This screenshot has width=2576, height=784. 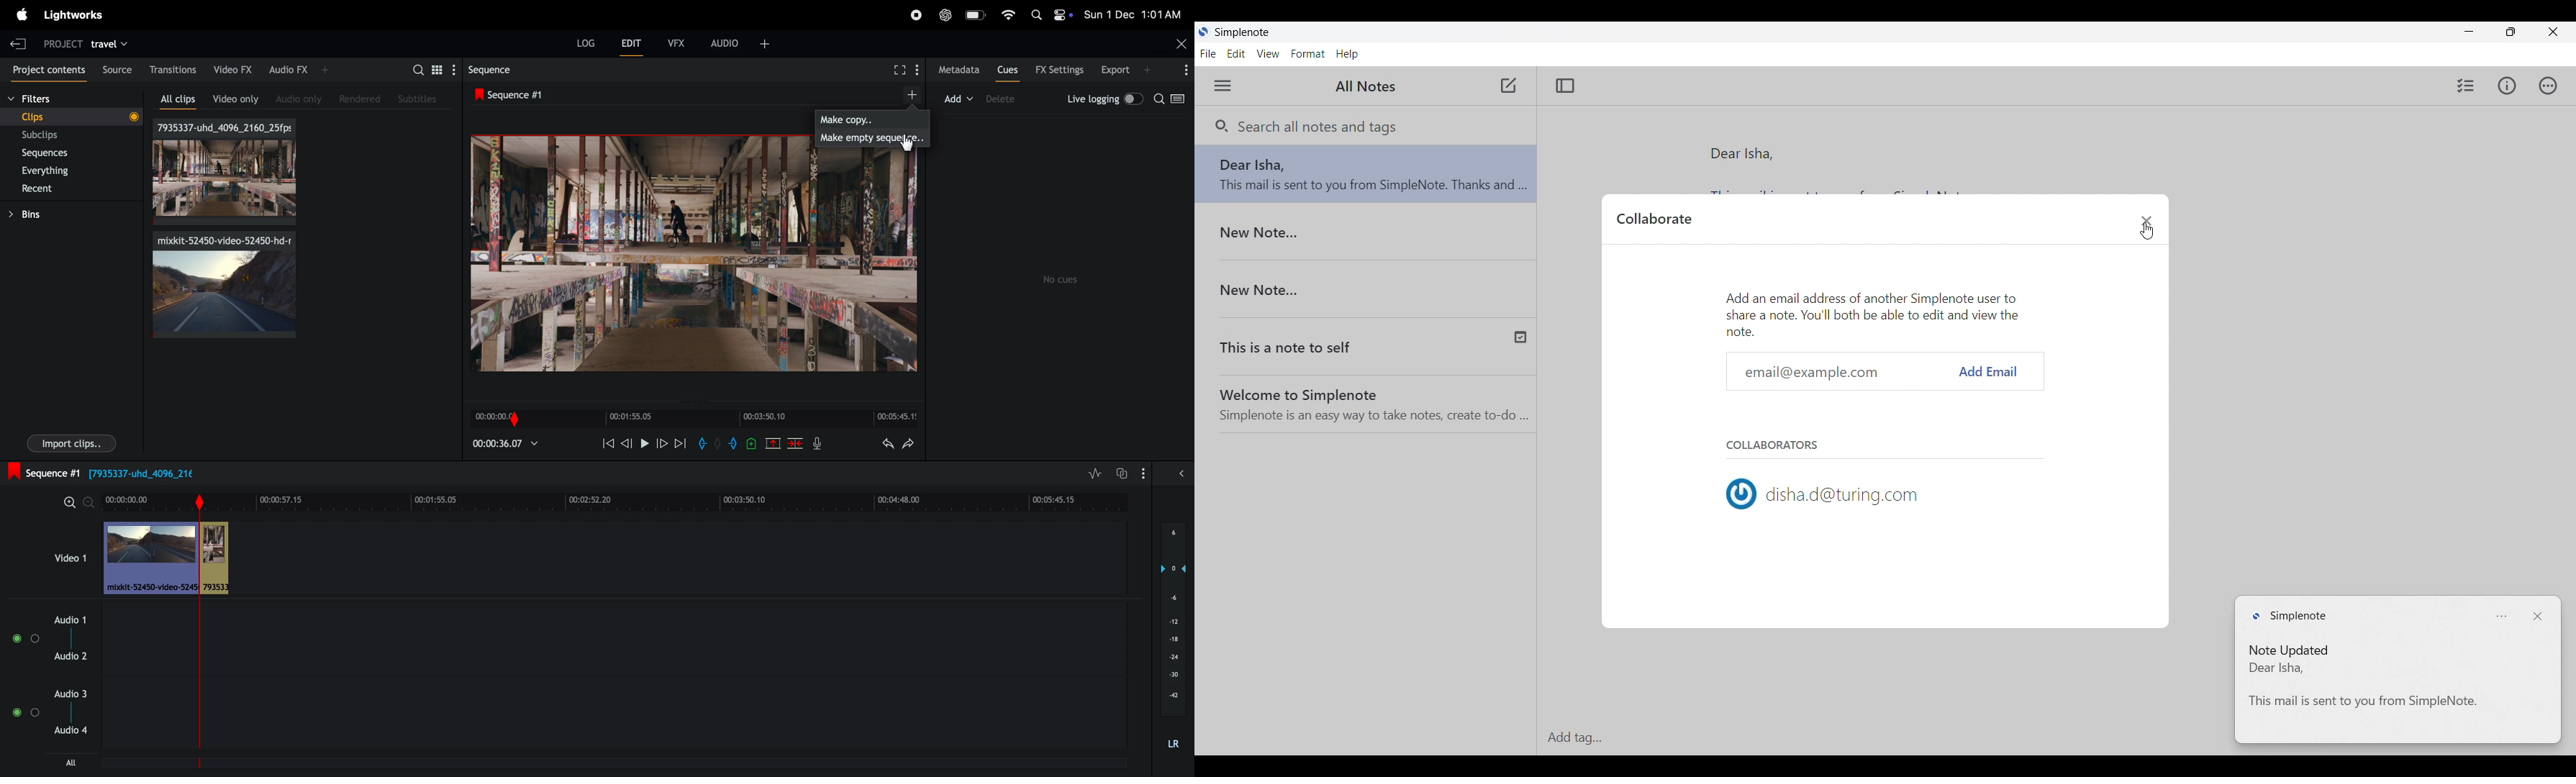 I want to click on playback time, so click(x=508, y=444).